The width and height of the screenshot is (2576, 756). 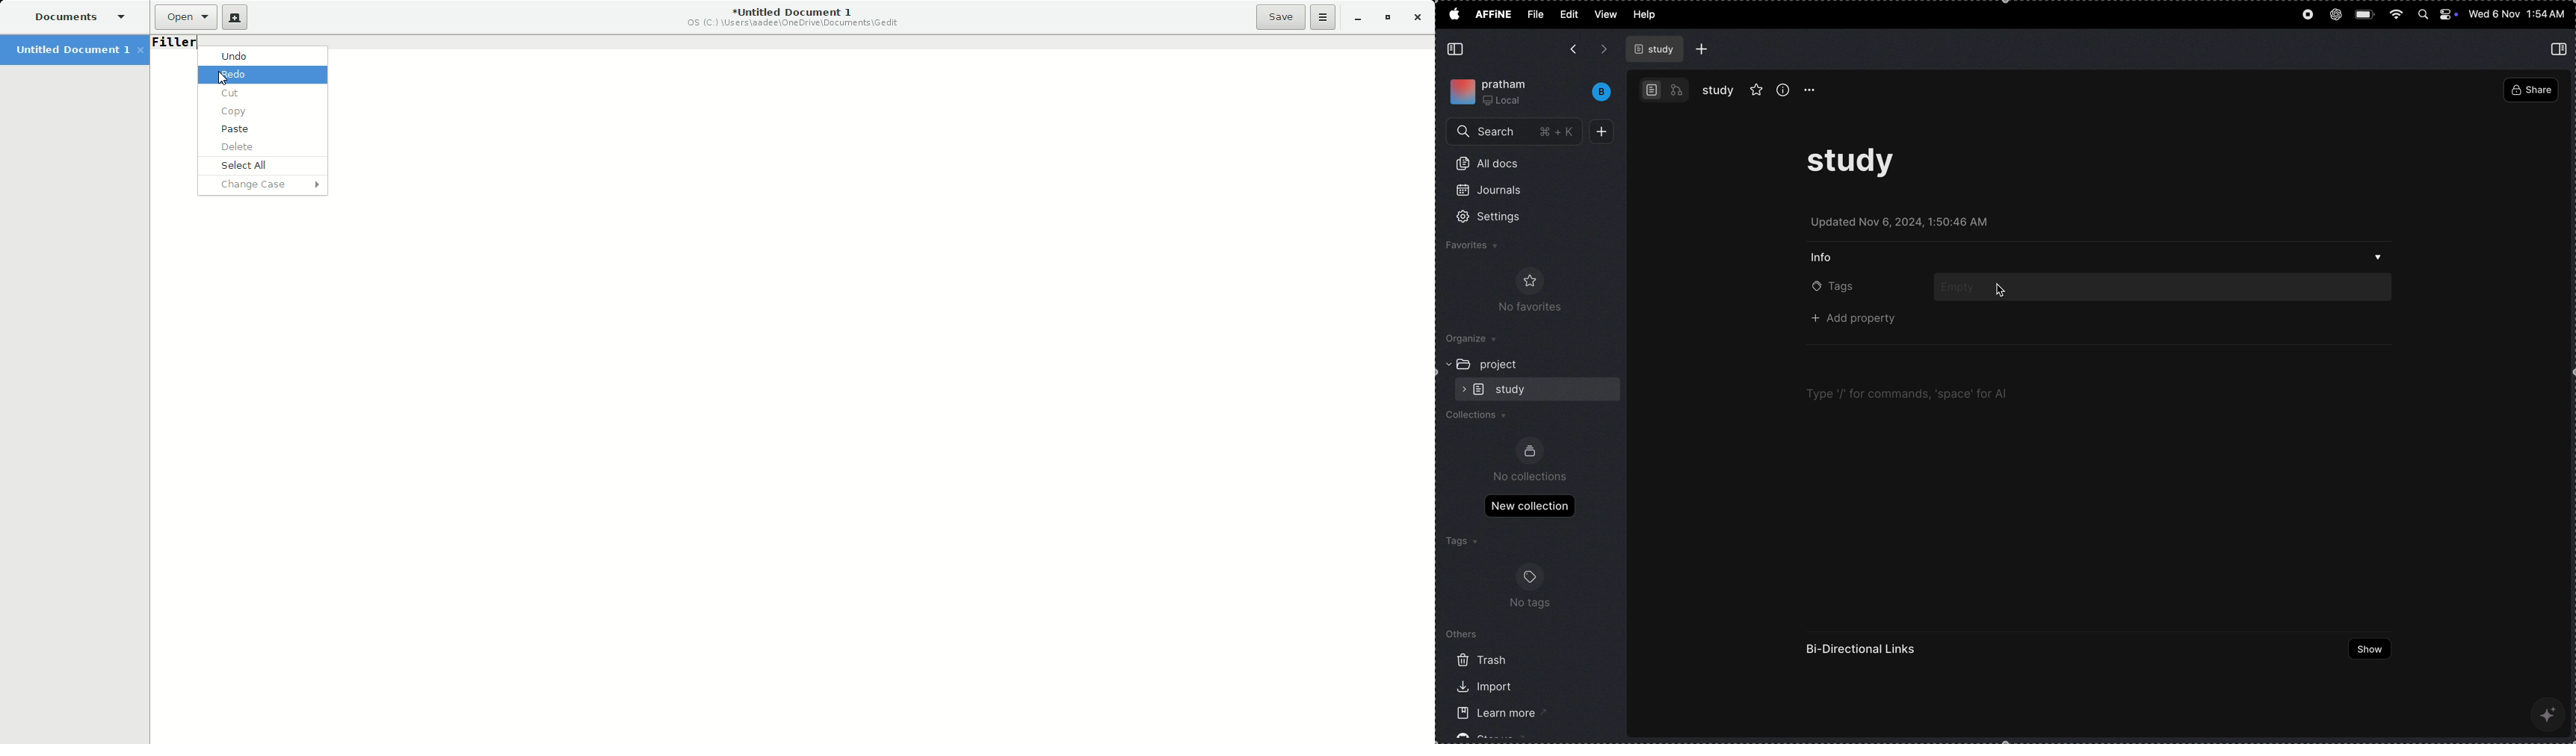 What do you see at coordinates (1703, 49) in the screenshot?
I see `add file` at bounding box center [1703, 49].